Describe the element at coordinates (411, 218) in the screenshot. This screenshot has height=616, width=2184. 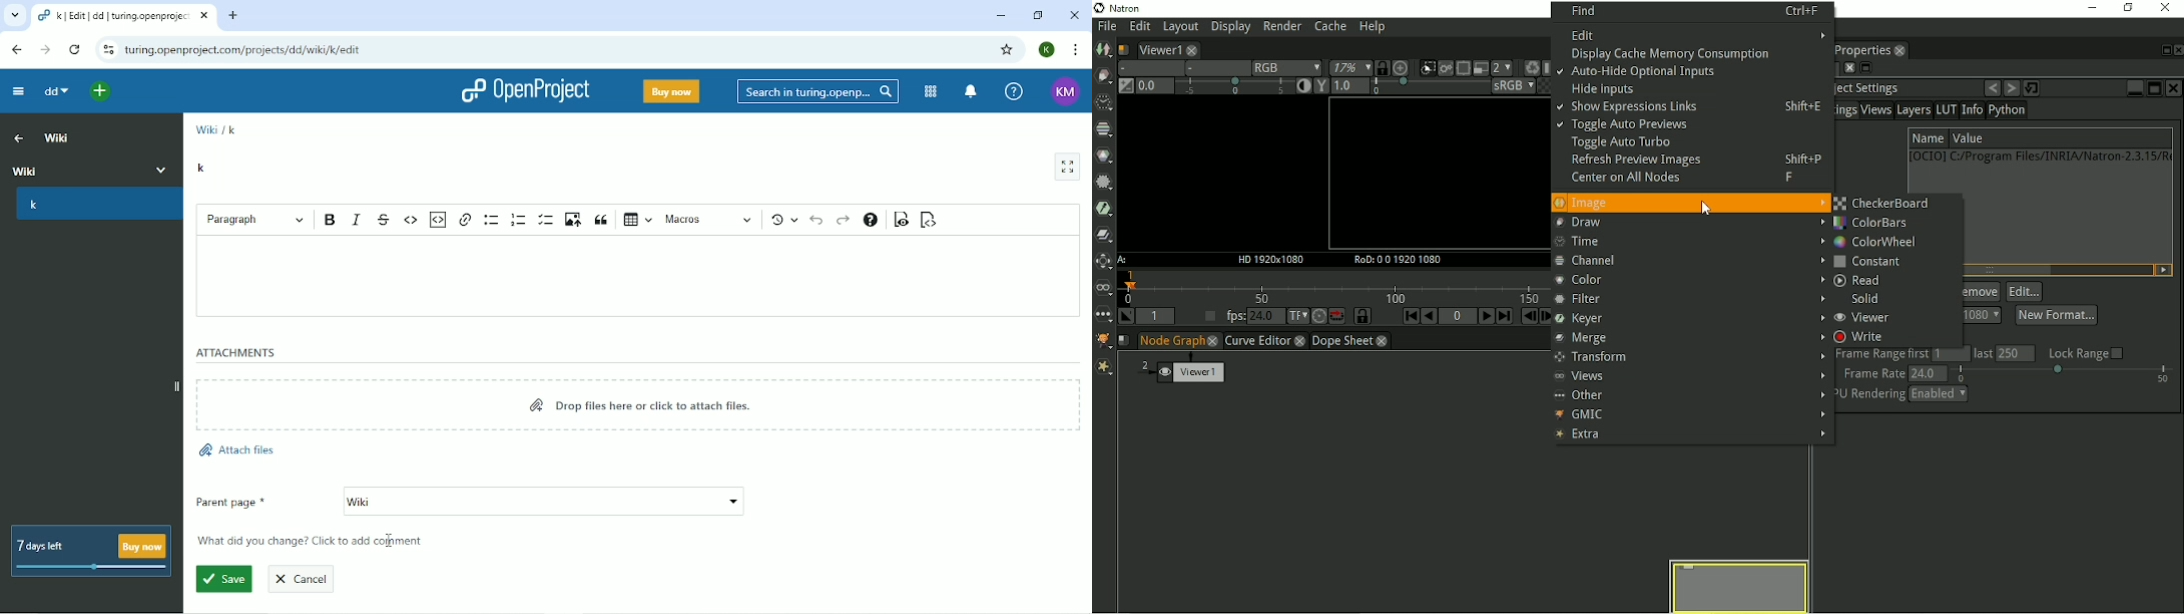
I see `Code` at that location.